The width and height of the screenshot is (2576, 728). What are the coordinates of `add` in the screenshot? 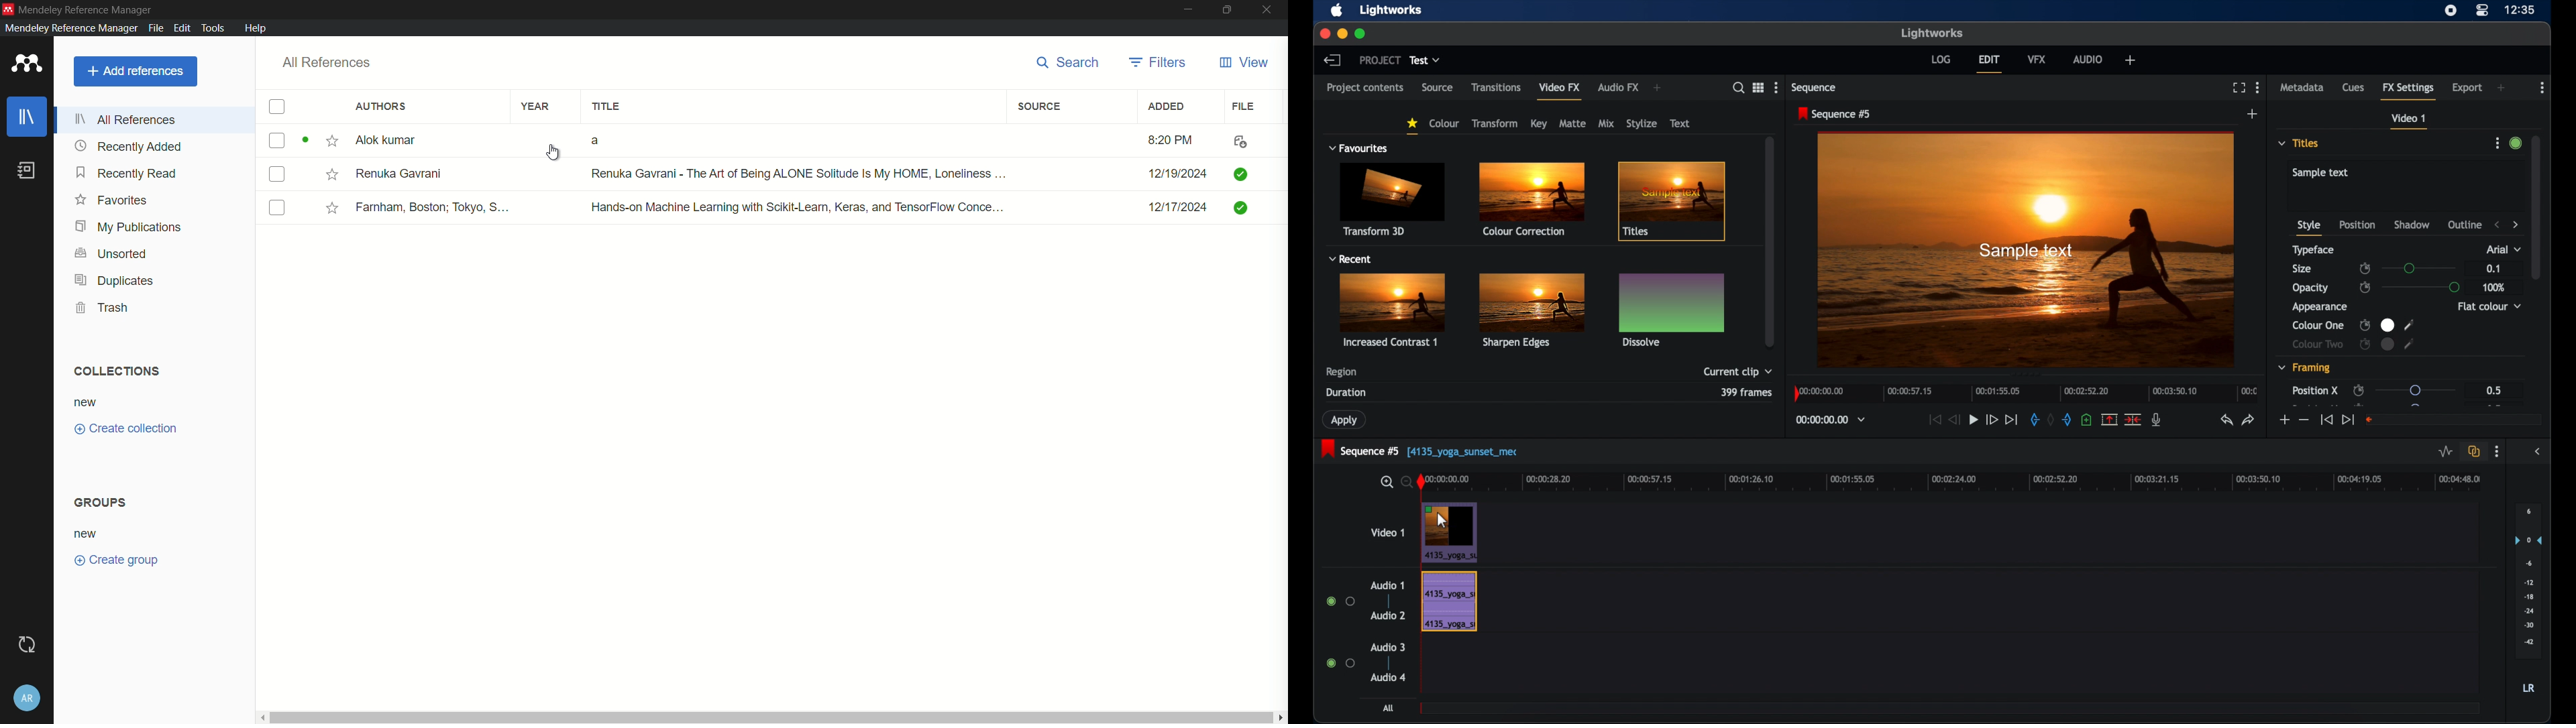 It's located at (2131, 60).